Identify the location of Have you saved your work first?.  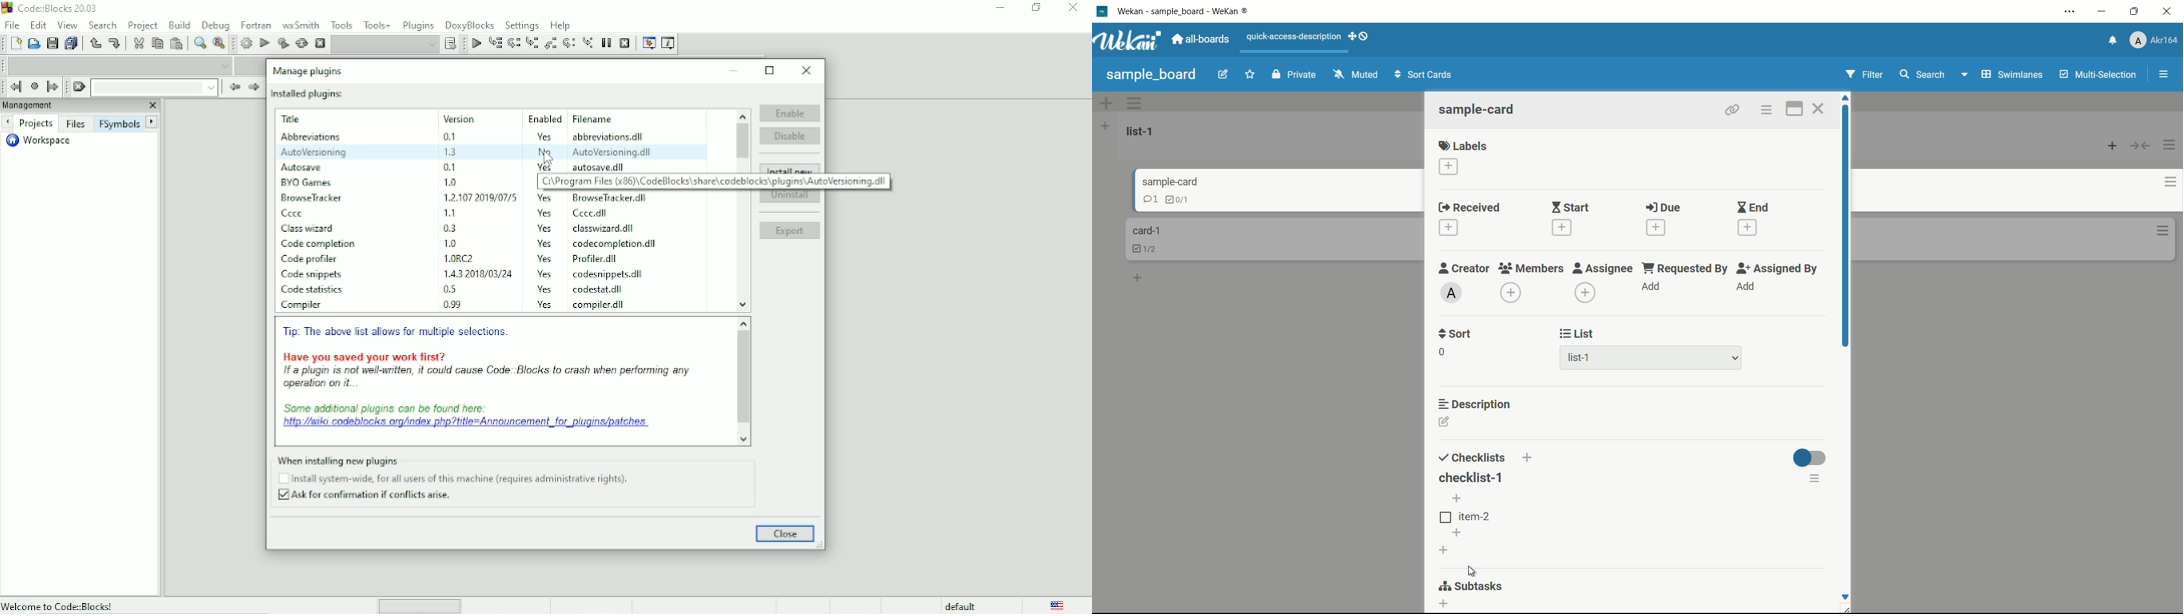
(494, 369).